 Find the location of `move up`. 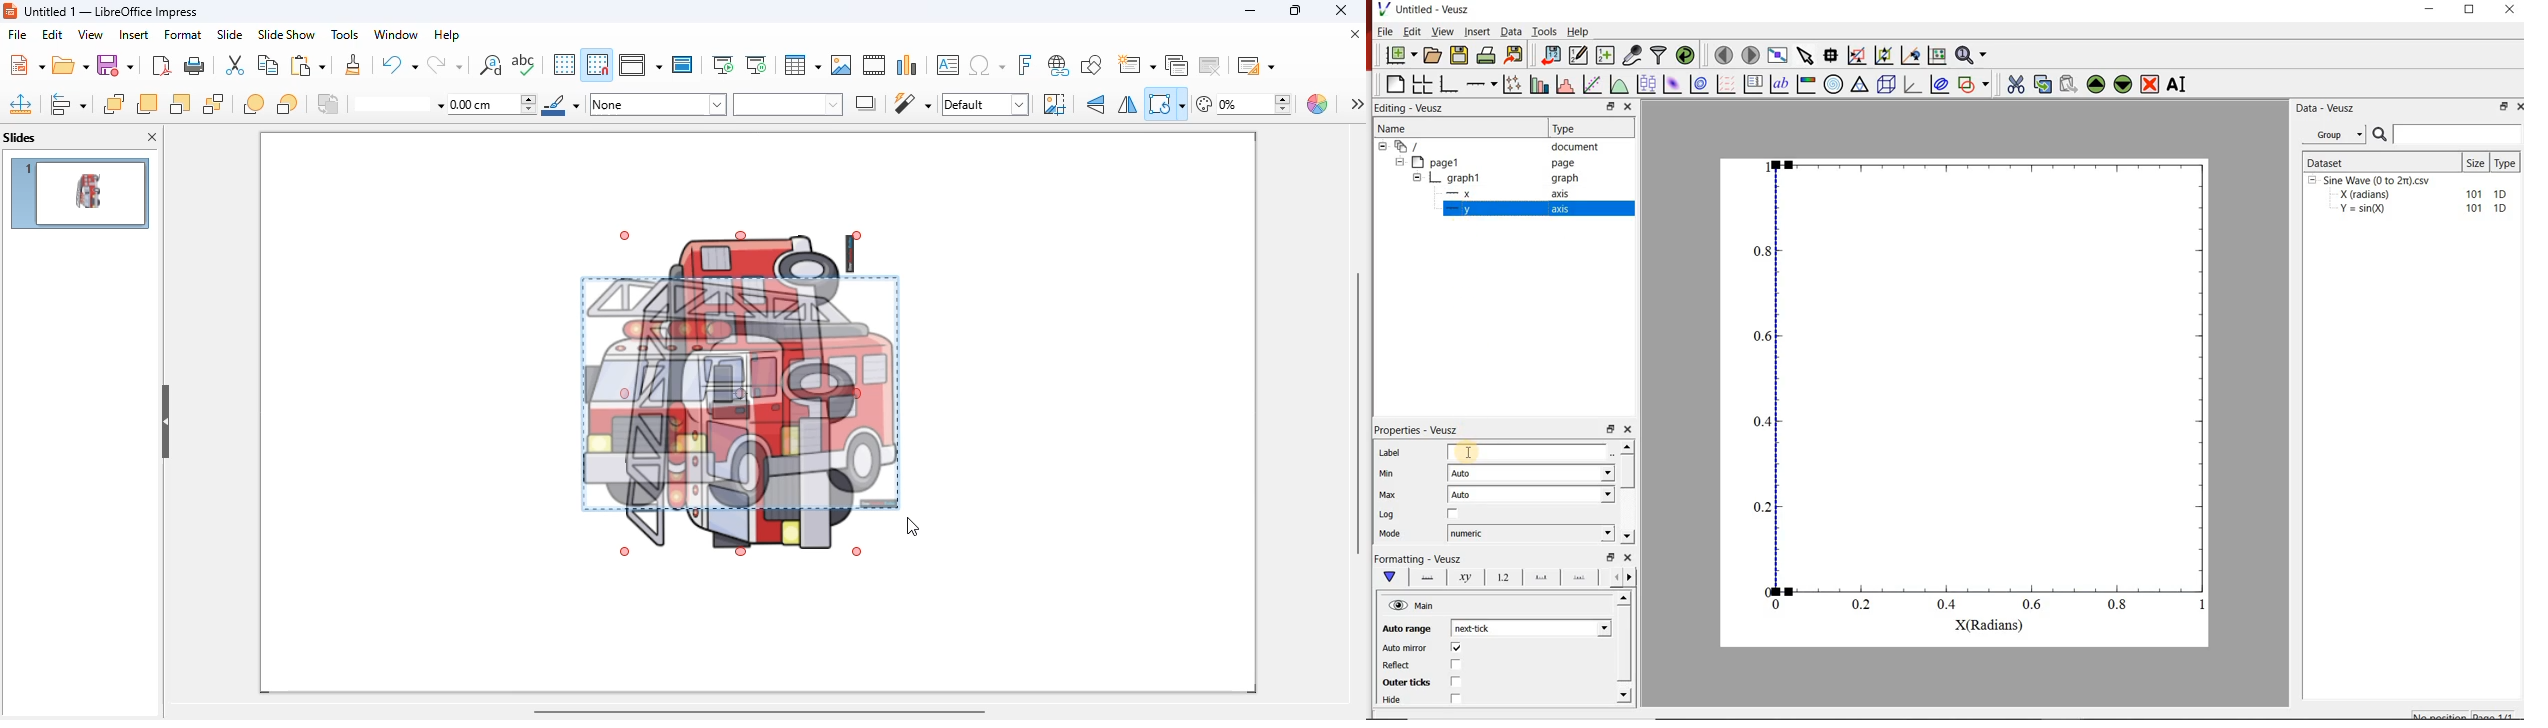

move up is located at coordinates (2096, 84).